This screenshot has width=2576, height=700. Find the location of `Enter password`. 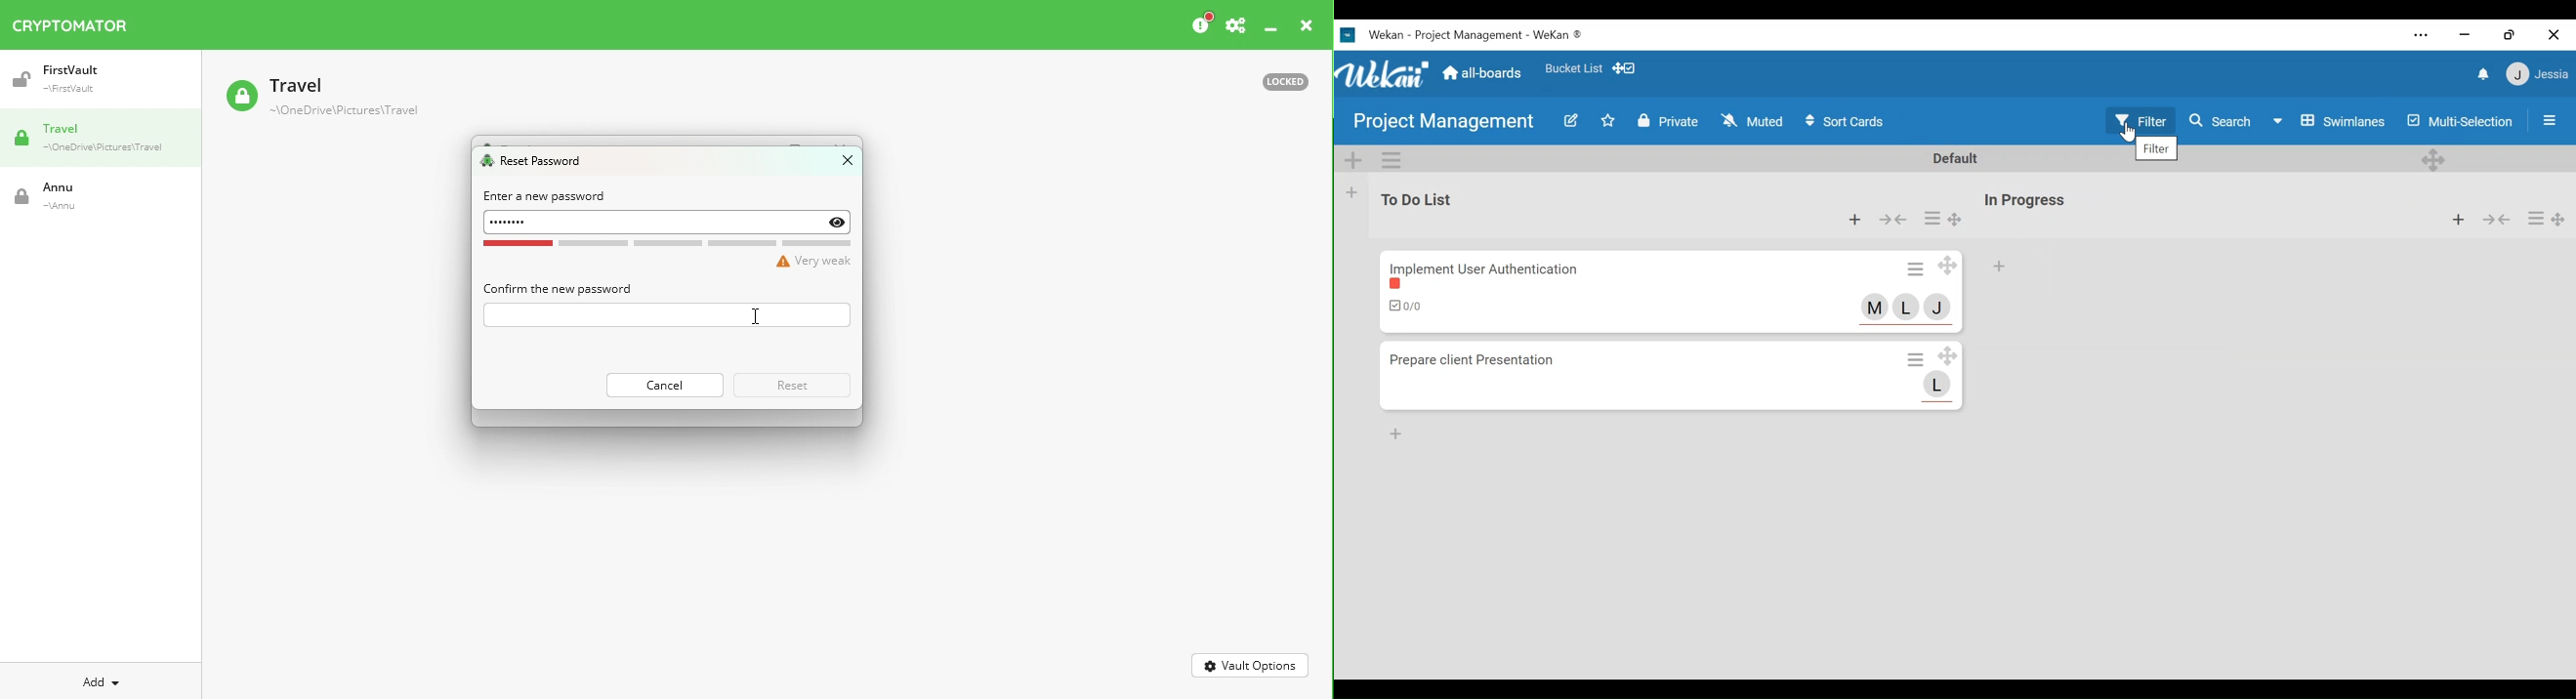

Enter password is located at coordinates (665, 315).